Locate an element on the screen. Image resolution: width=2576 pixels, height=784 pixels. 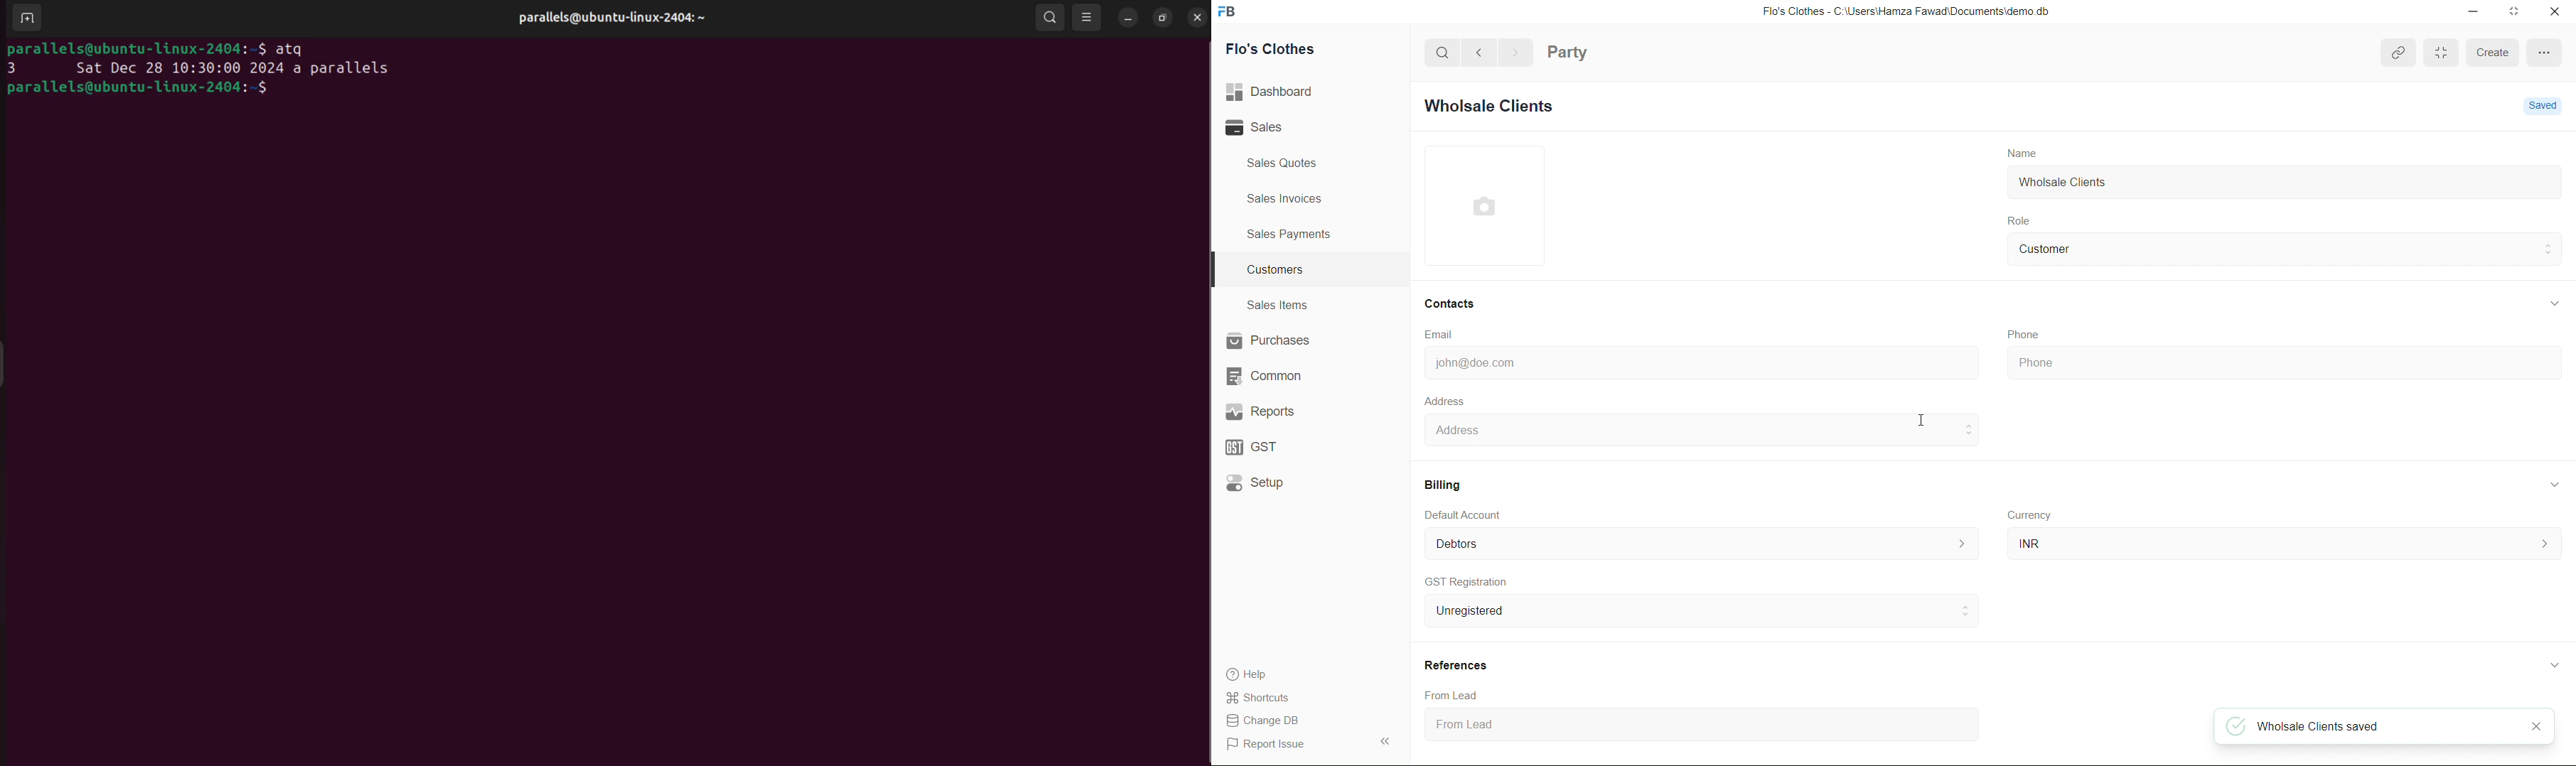
expand is located at coordinates (2550, 303).